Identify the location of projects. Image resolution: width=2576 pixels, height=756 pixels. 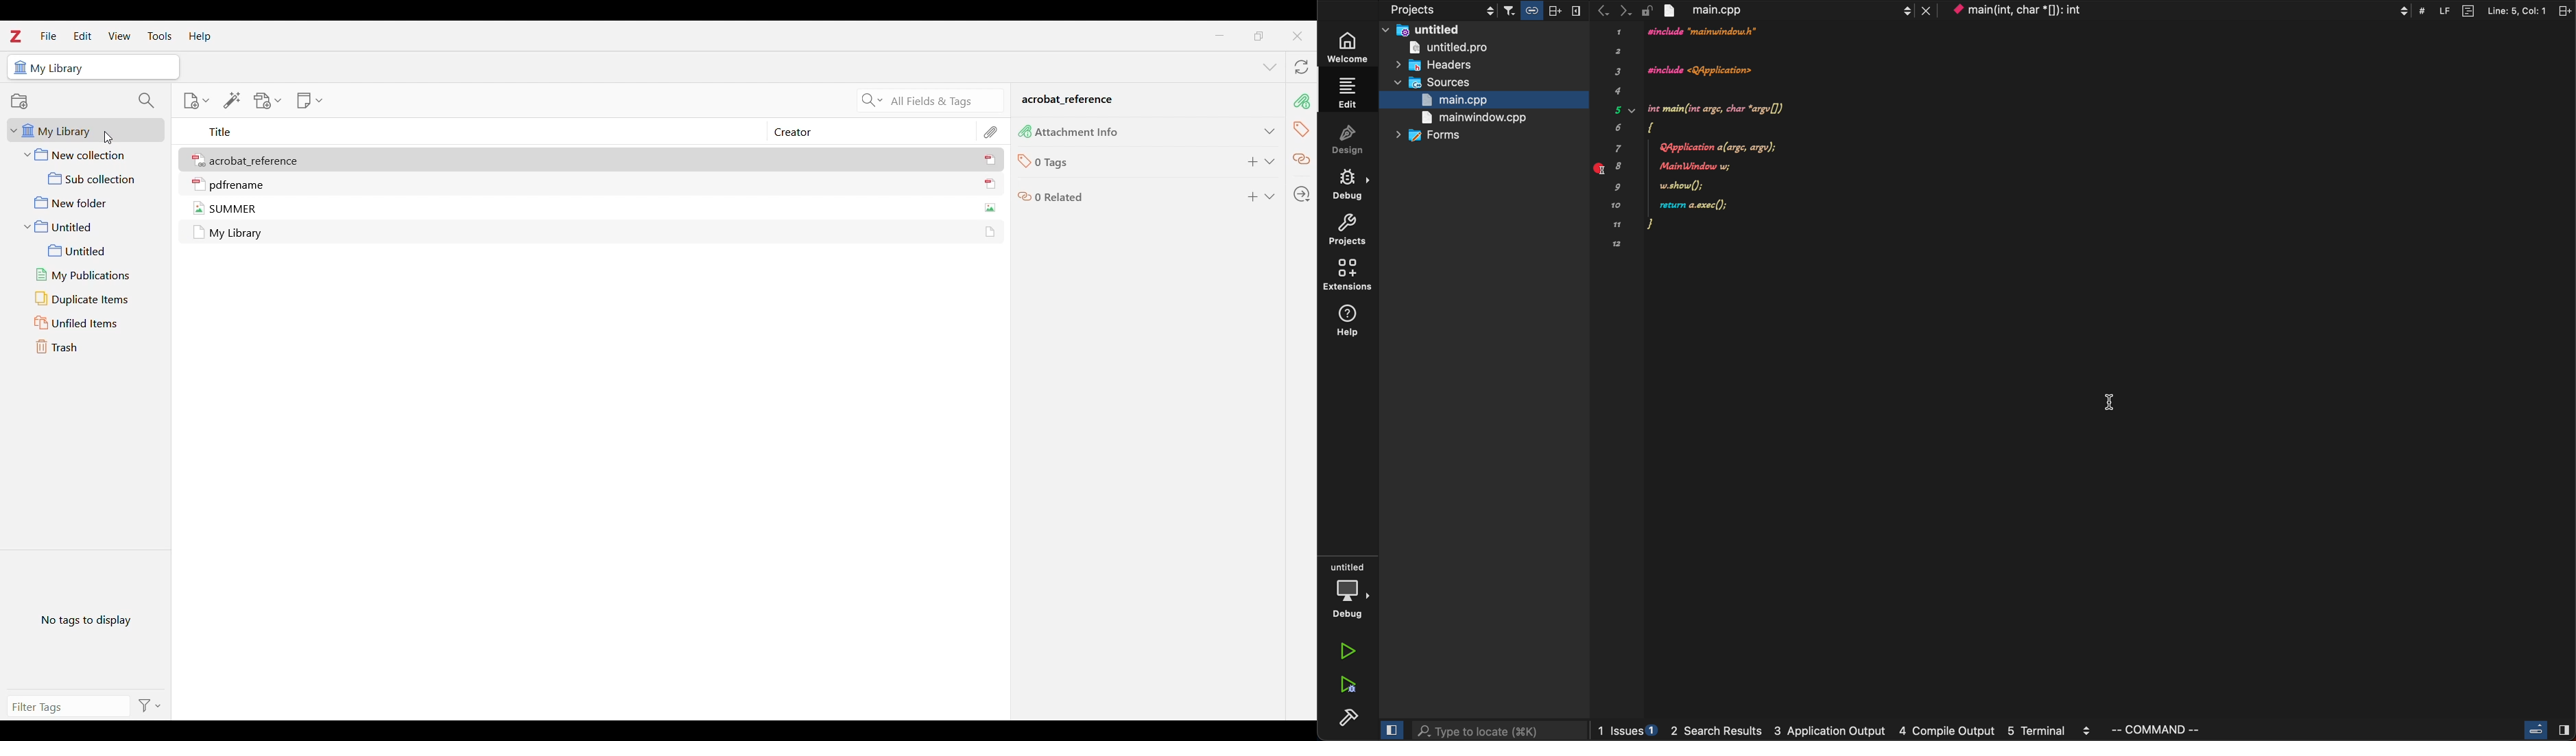
(1417, 10).